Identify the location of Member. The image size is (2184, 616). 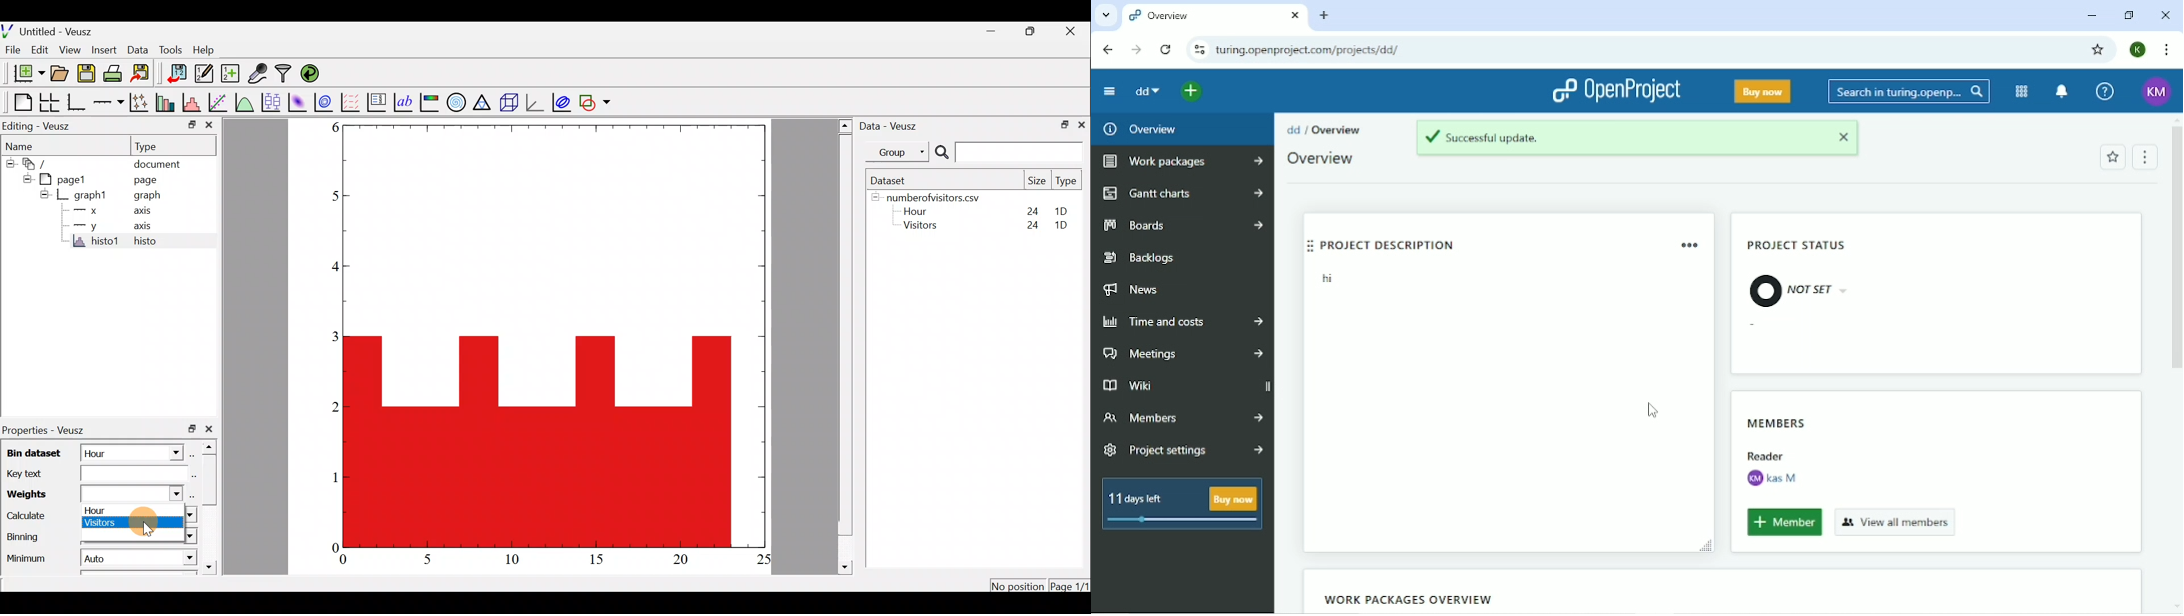
(1784, 523).